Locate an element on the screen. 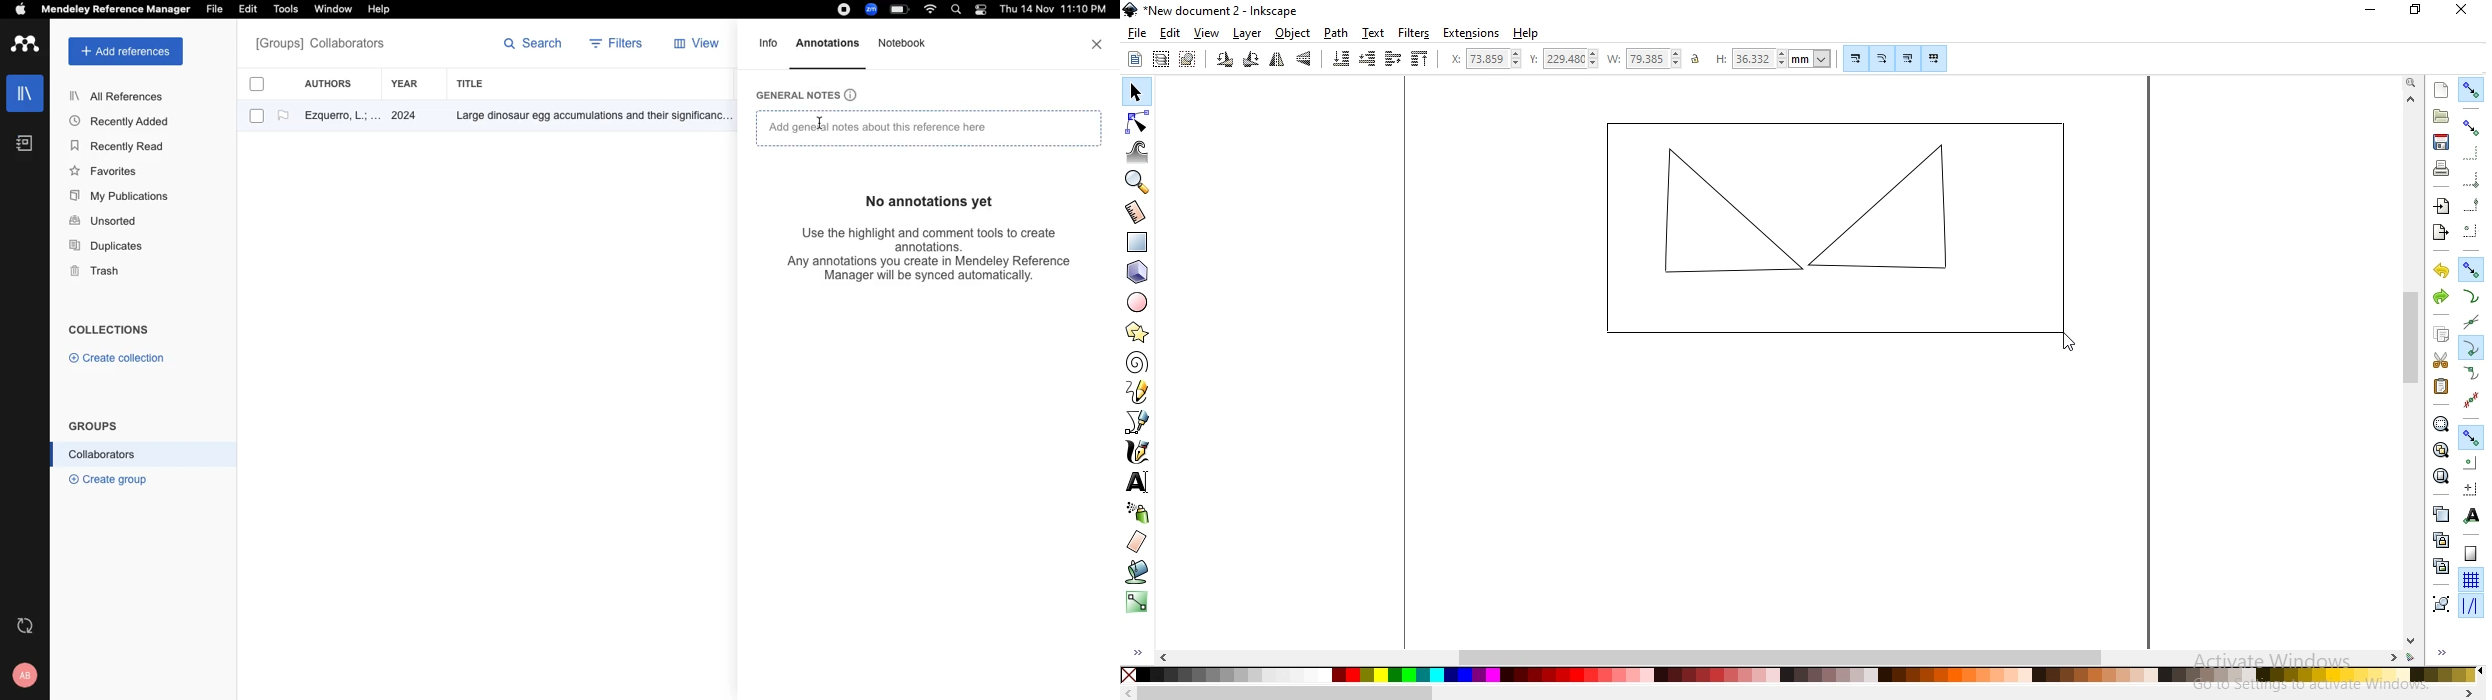  COLLECTIONS is located at coordinates (109, 331).